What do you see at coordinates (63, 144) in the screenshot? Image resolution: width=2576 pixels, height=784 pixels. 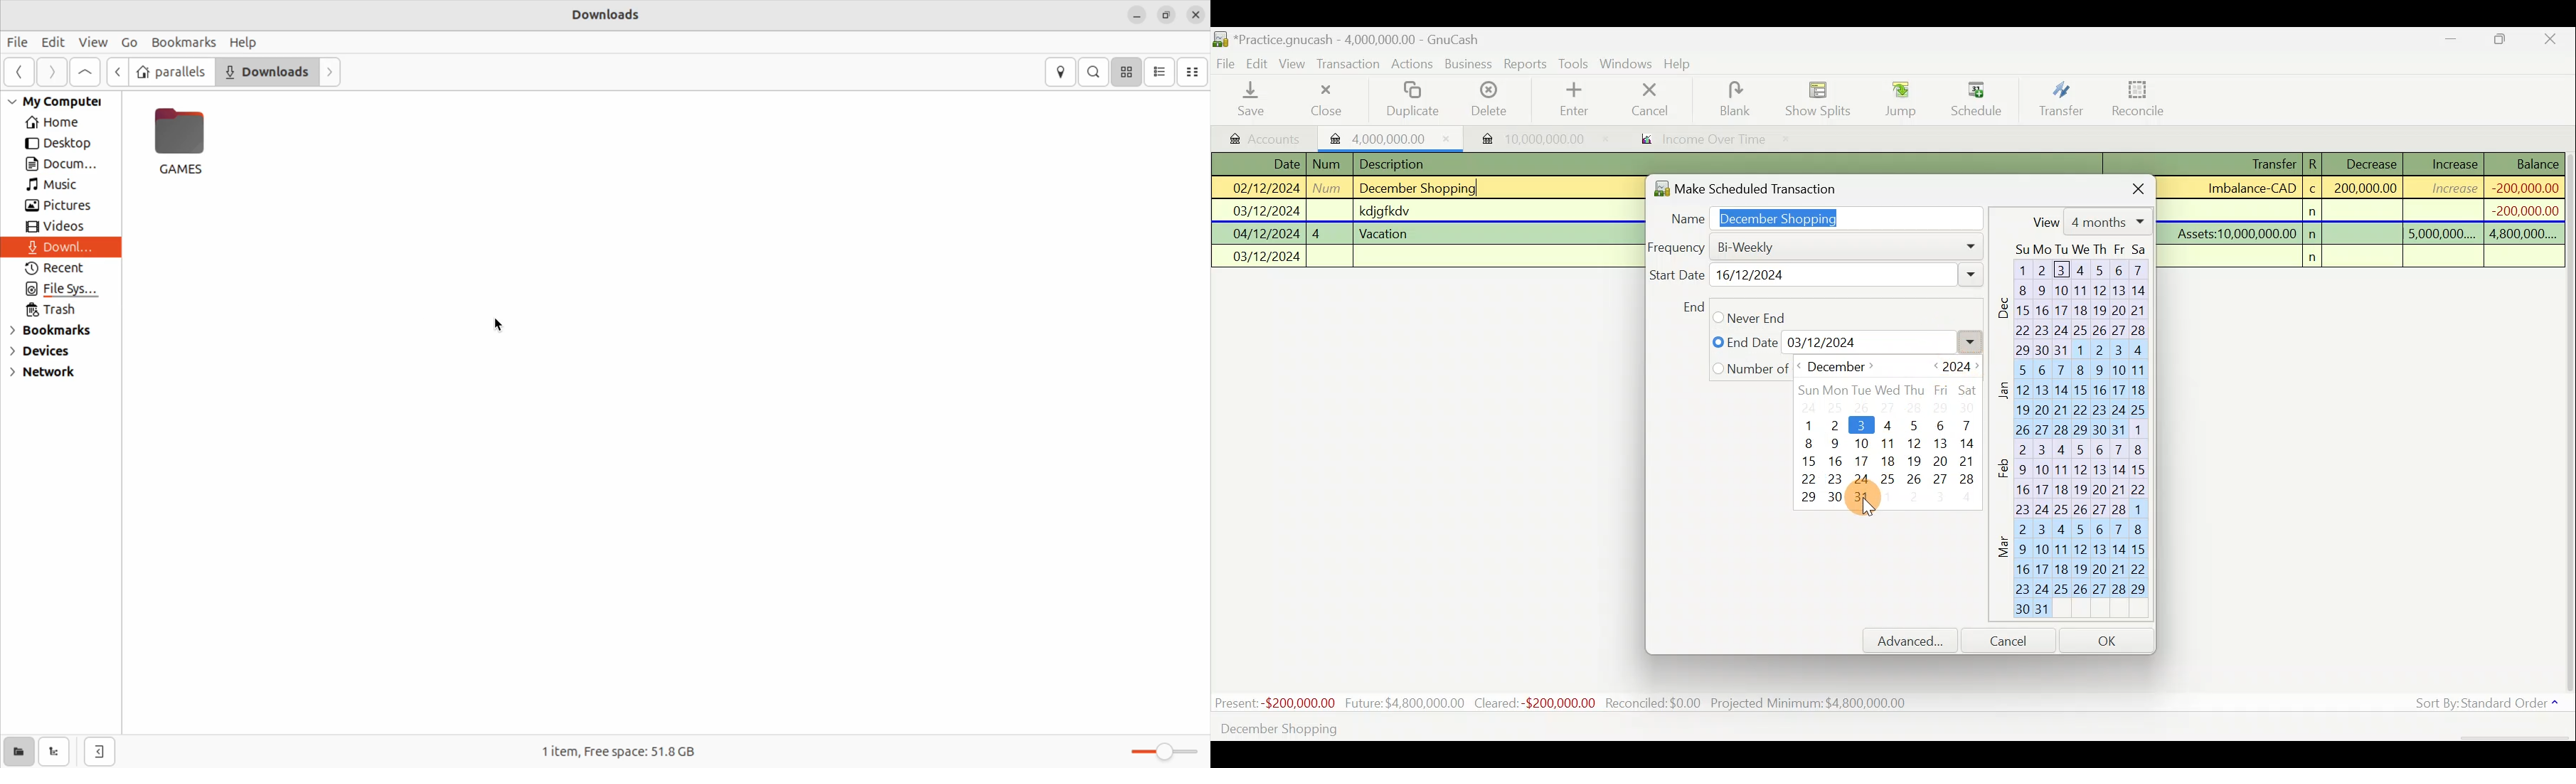 I see `desktop` at bounding box center [63, 144].